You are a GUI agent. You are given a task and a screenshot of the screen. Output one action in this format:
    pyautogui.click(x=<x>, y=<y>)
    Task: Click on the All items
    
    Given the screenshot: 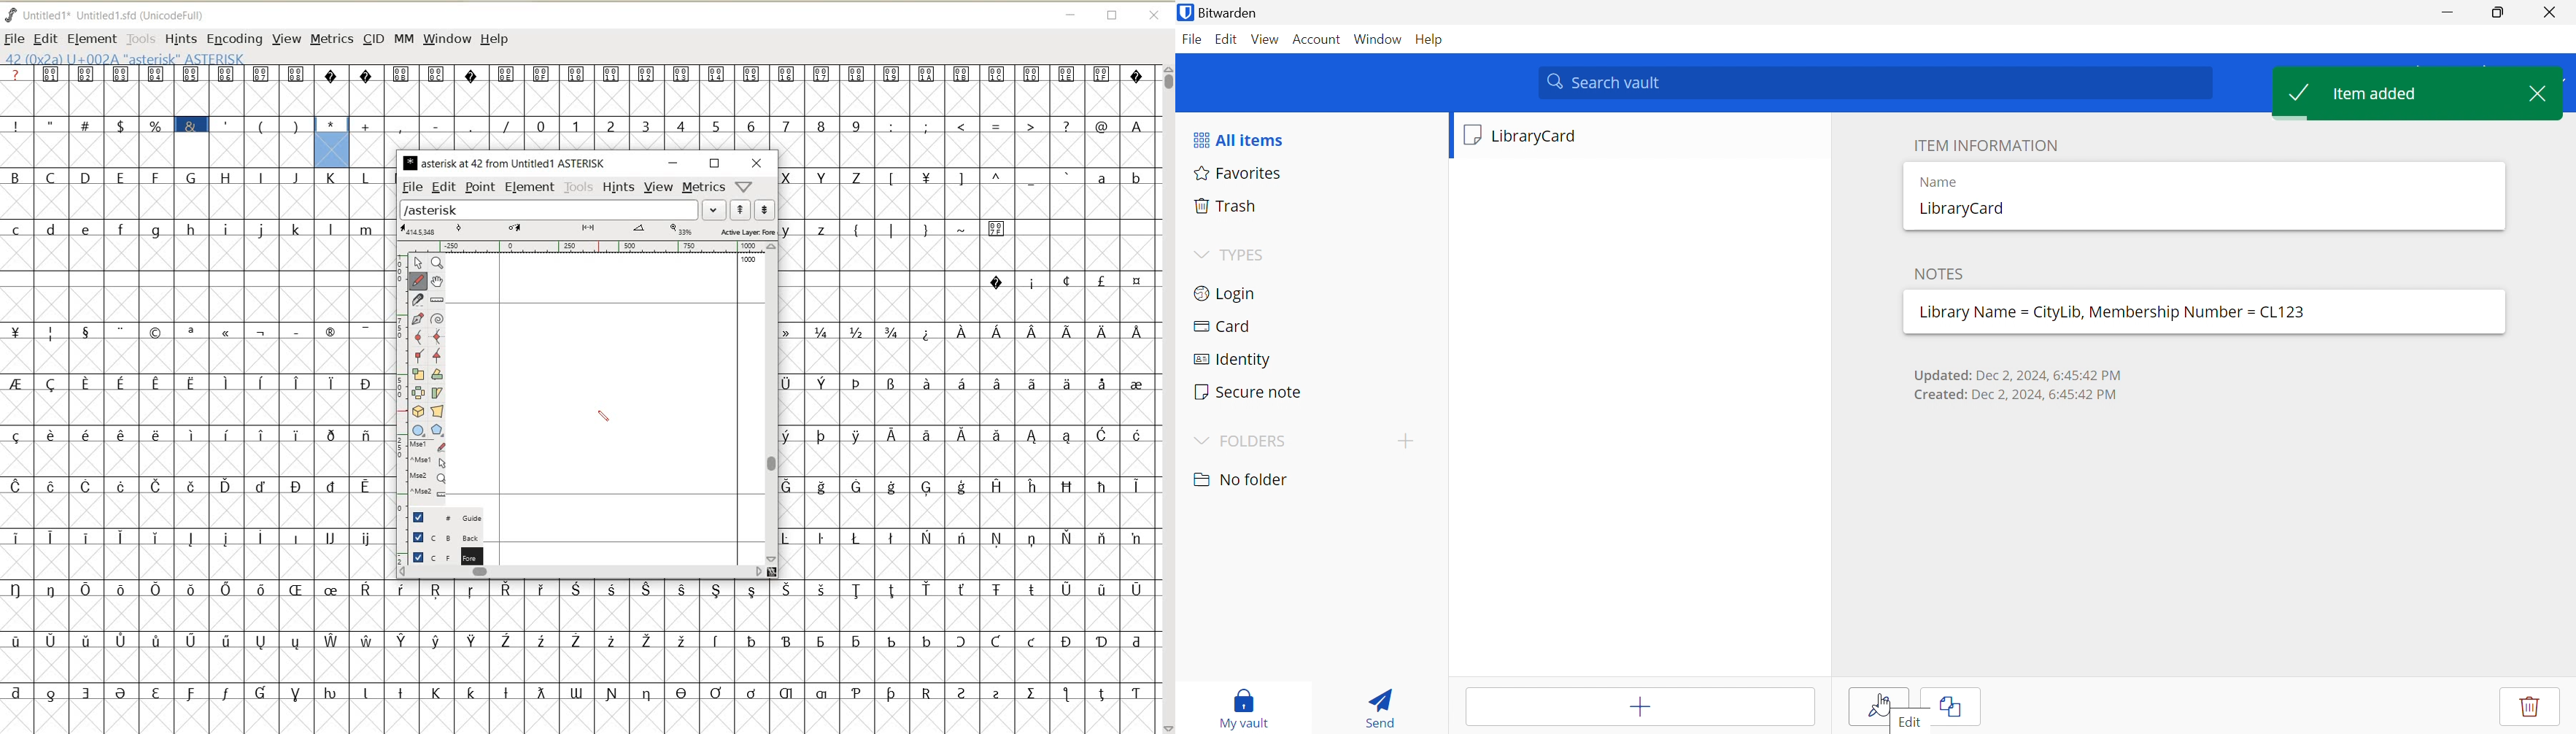 What is the action you would take?
    pyautogui.click(x=1237, y=138)
    